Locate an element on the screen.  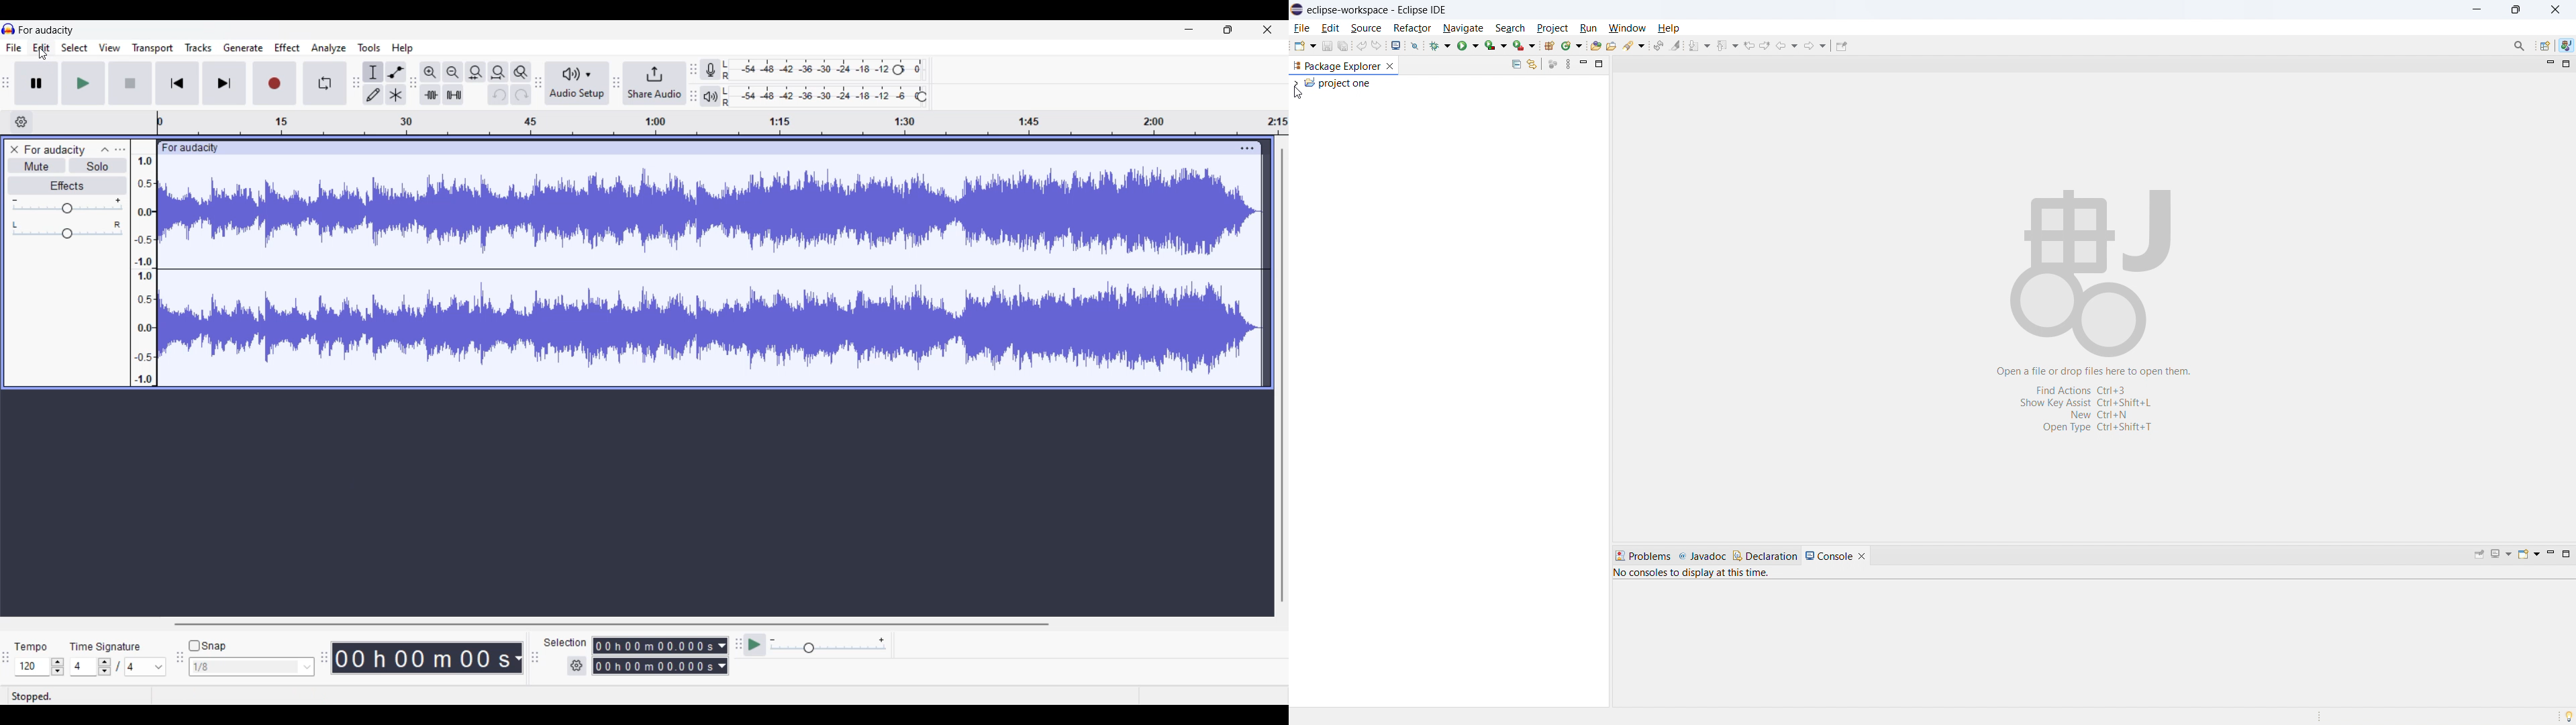
0 is located at coordinates (920, 66).